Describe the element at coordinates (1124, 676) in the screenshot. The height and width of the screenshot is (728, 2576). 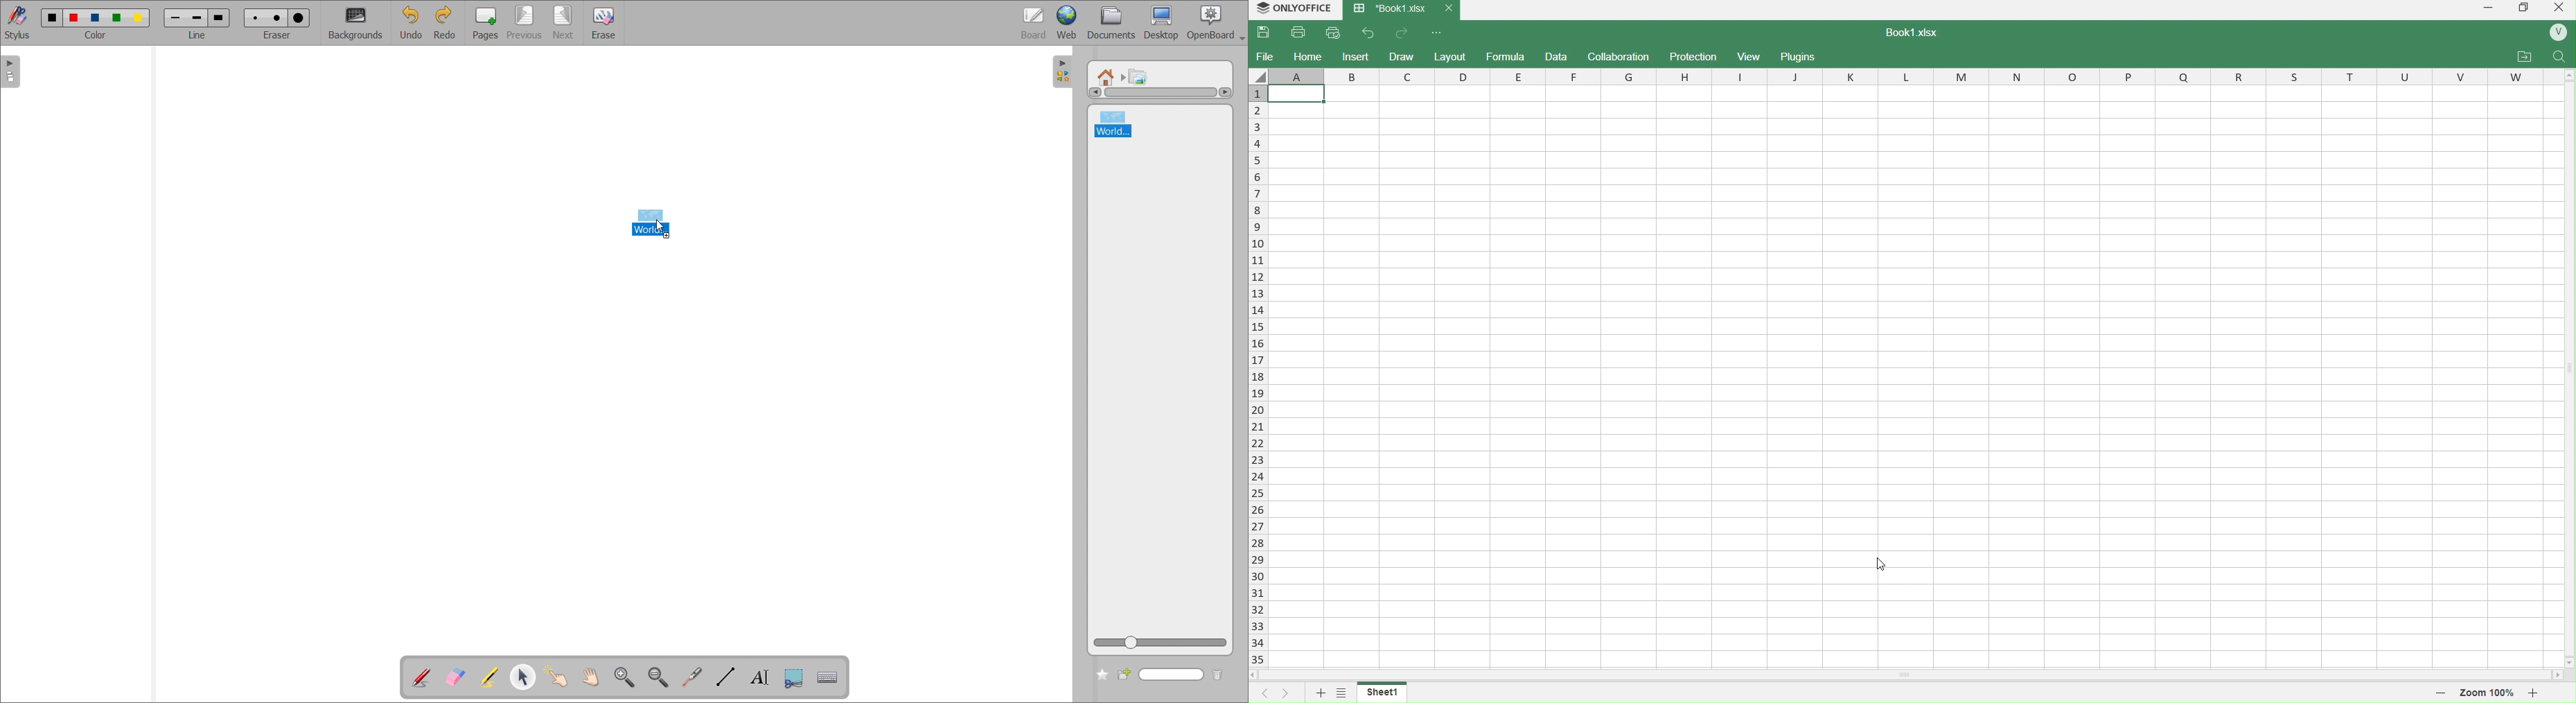
I see `create new folder` at that location.